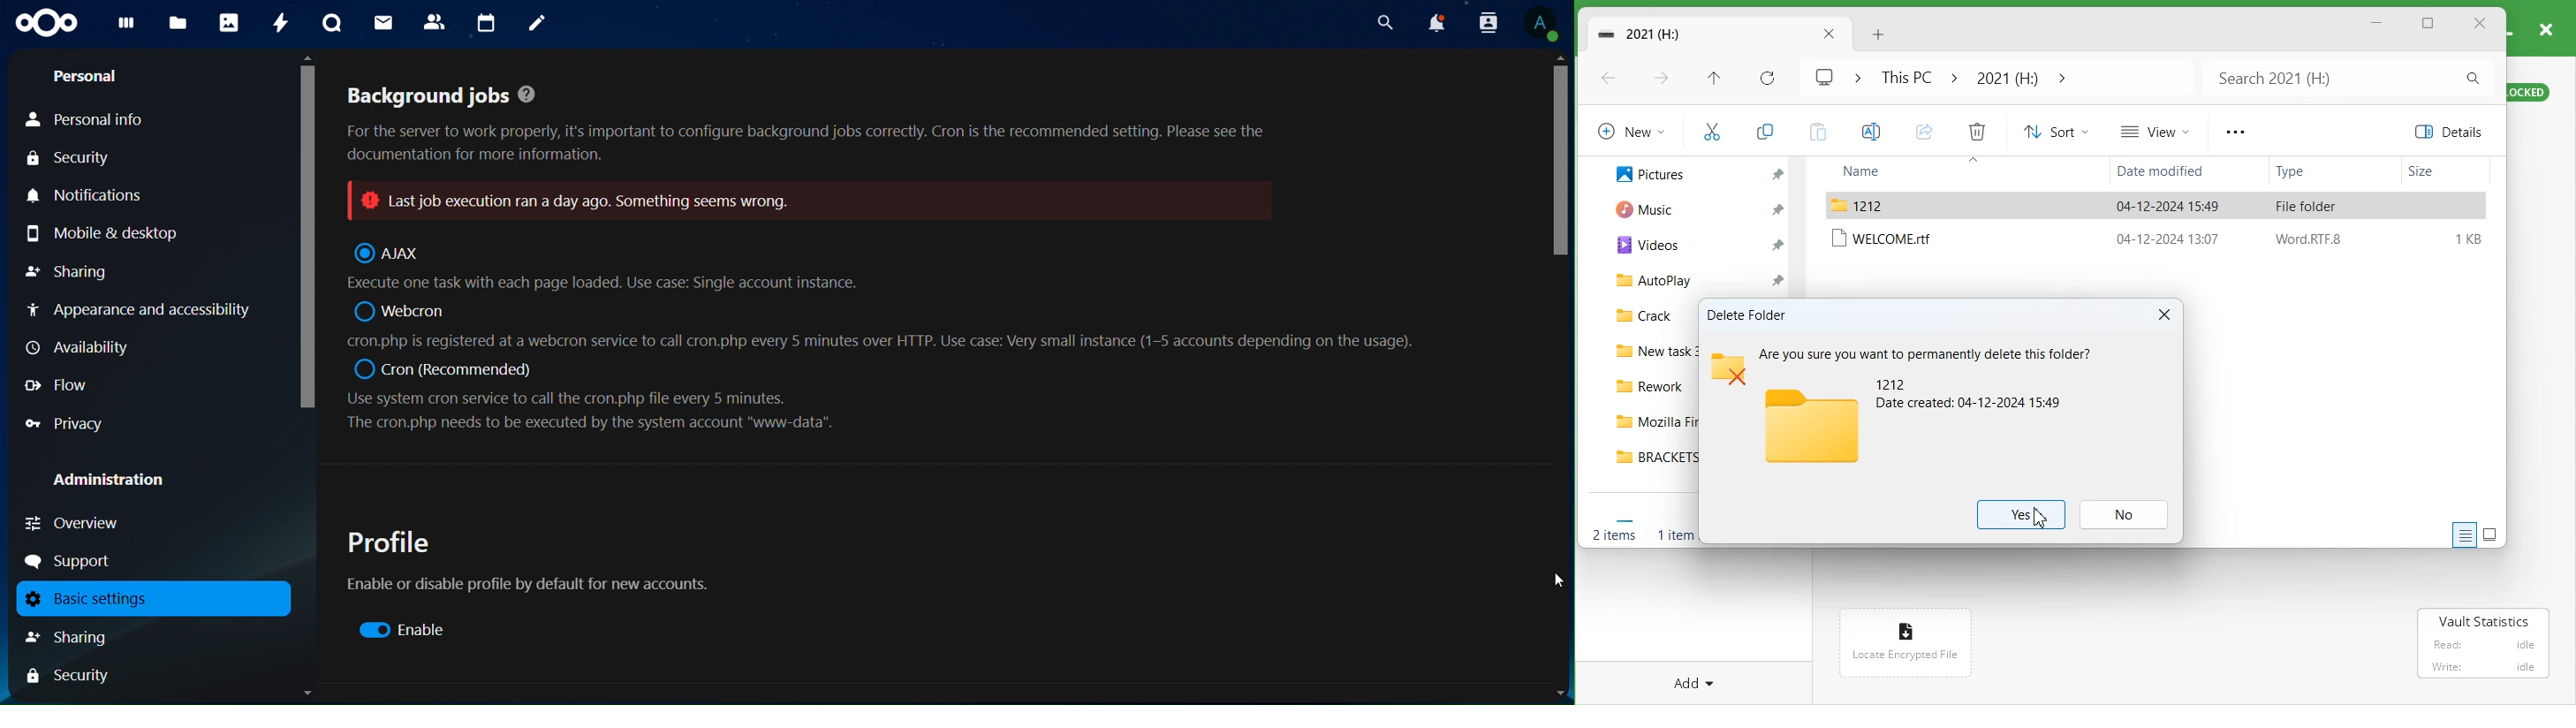  Describe the element at coordinates (108, 121) in the screenshot. I see `personal info` at that location.